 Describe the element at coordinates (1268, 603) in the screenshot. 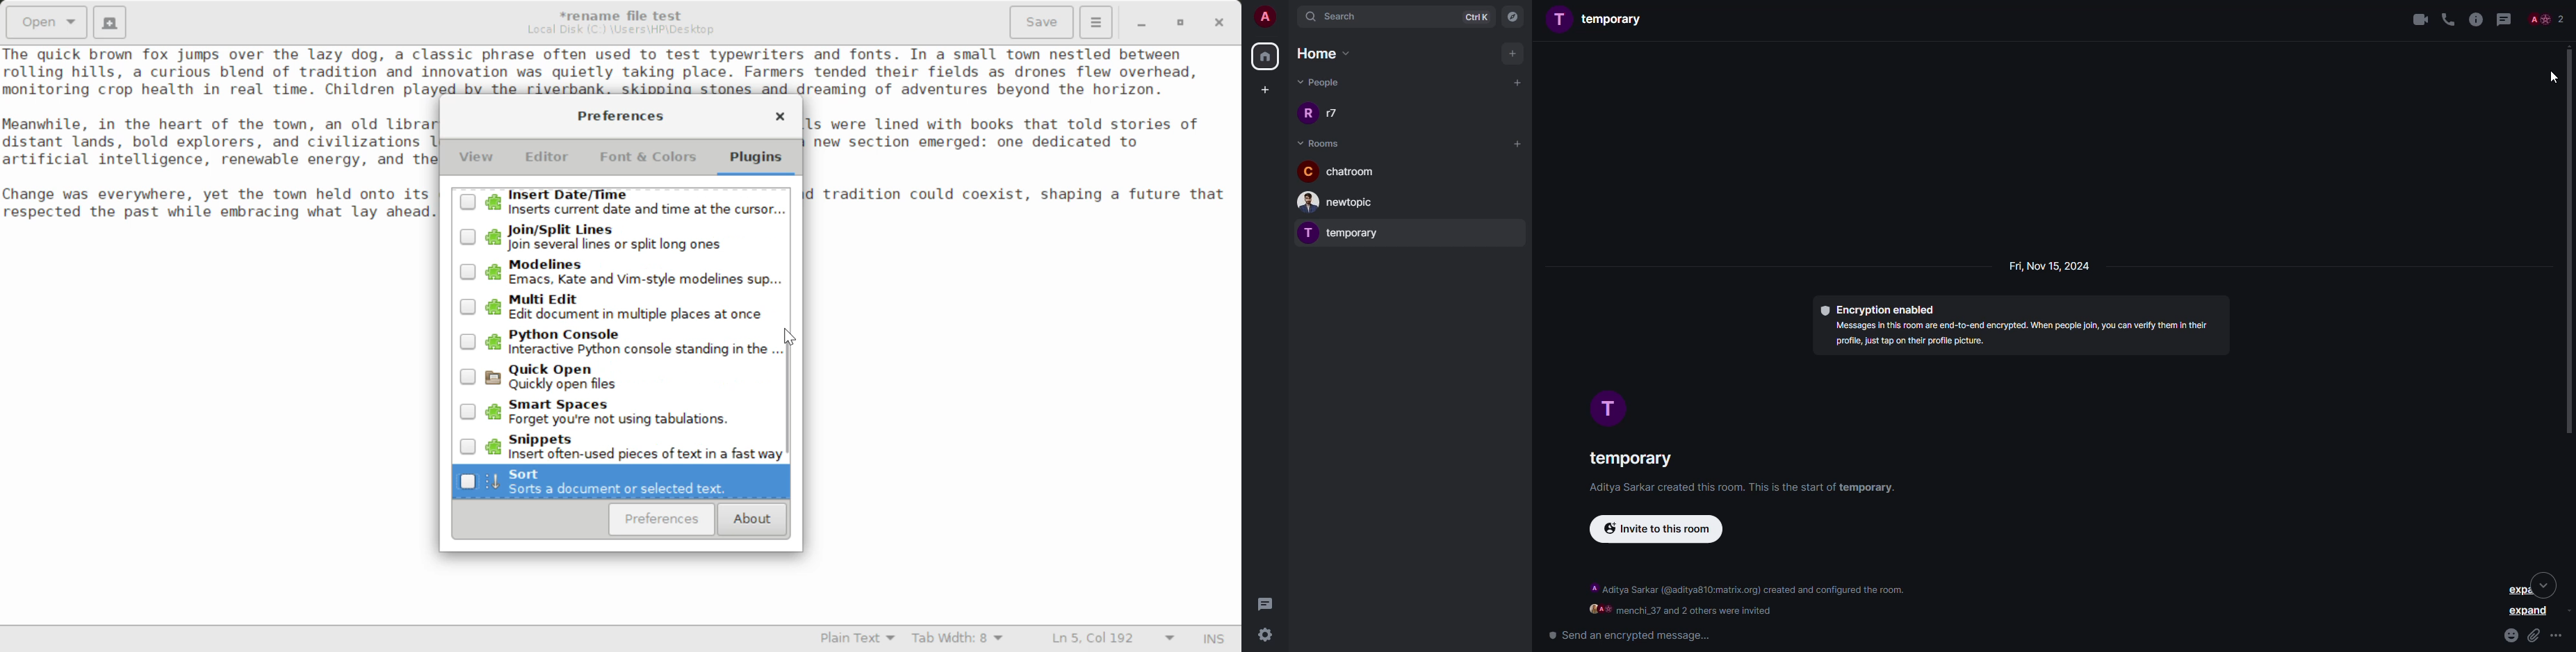

I see `threads` at that location.